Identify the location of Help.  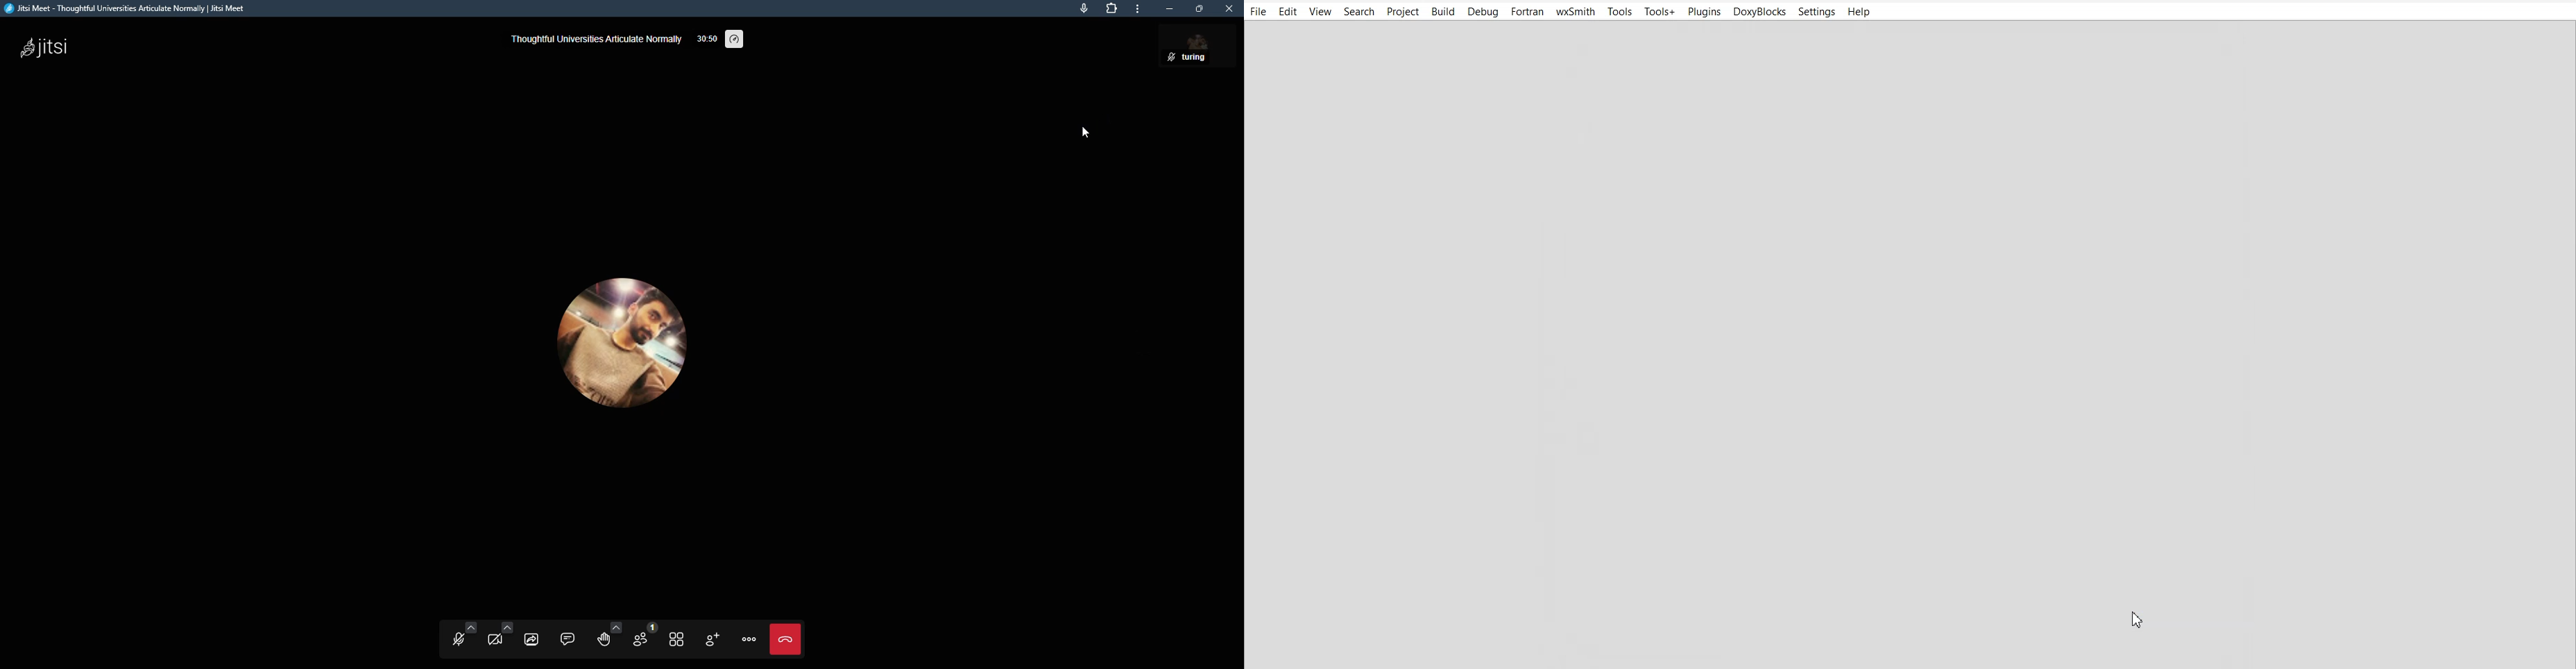
(1859, 12).